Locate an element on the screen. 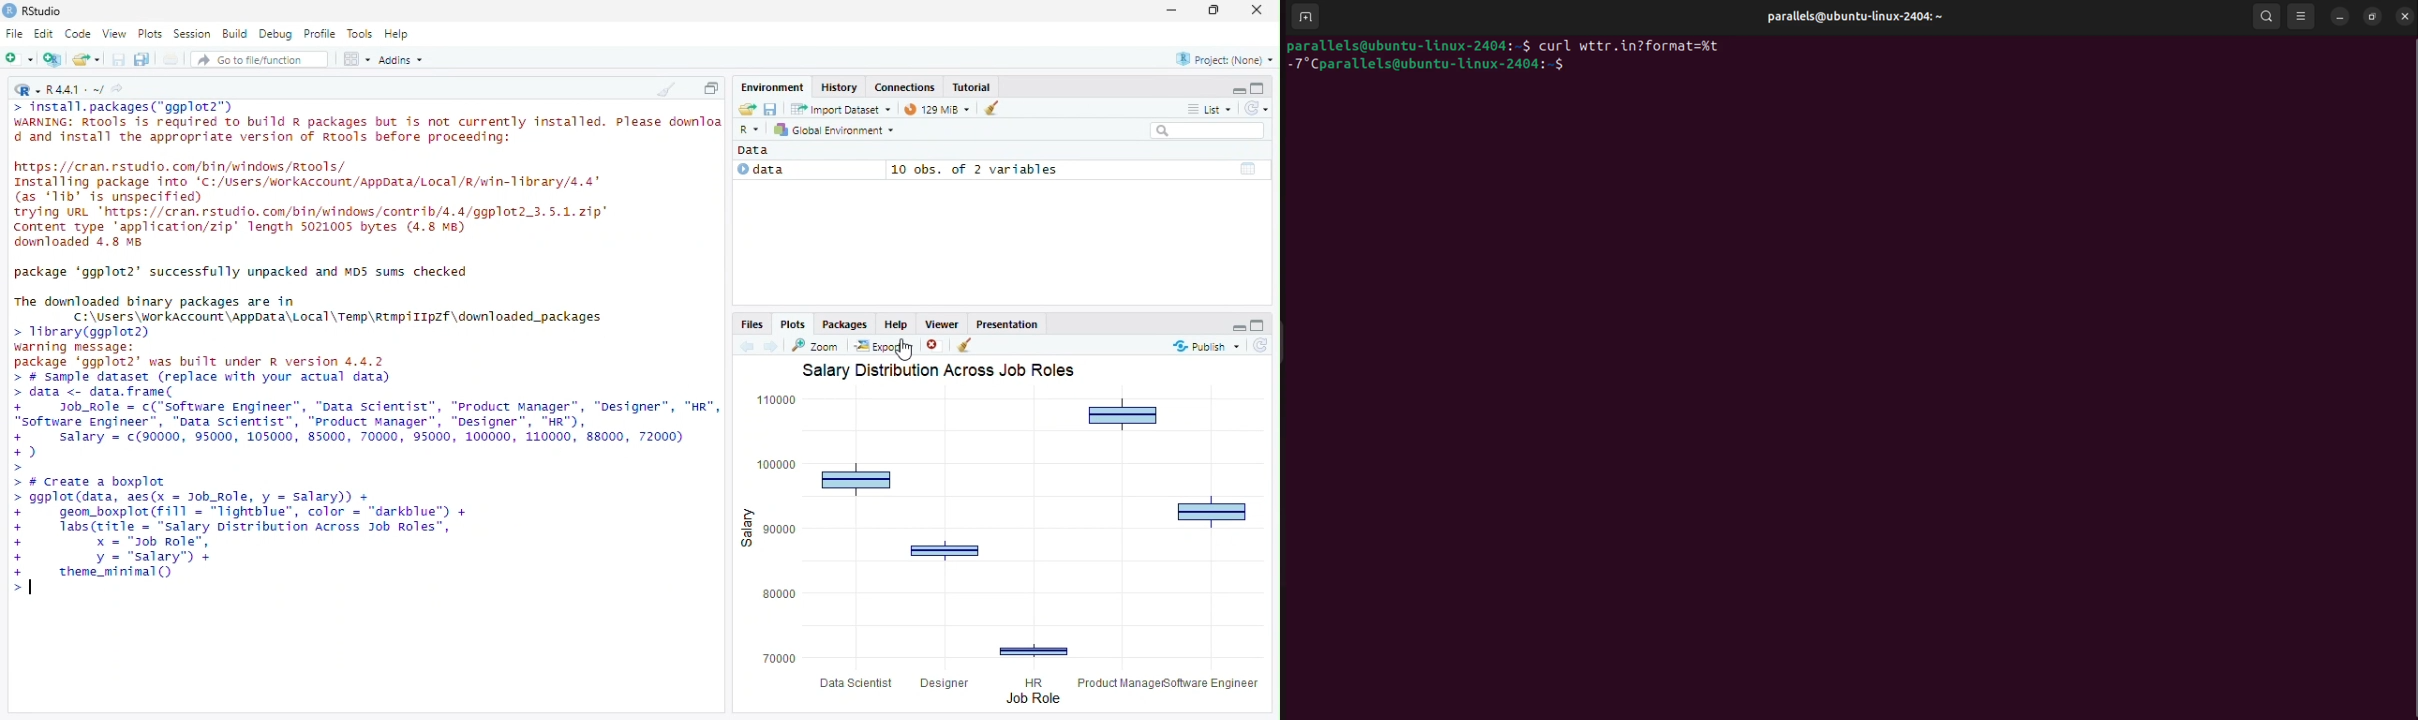 The height and width of the screenshot is (728, 2436). Help is located at coordinates (896, 323).